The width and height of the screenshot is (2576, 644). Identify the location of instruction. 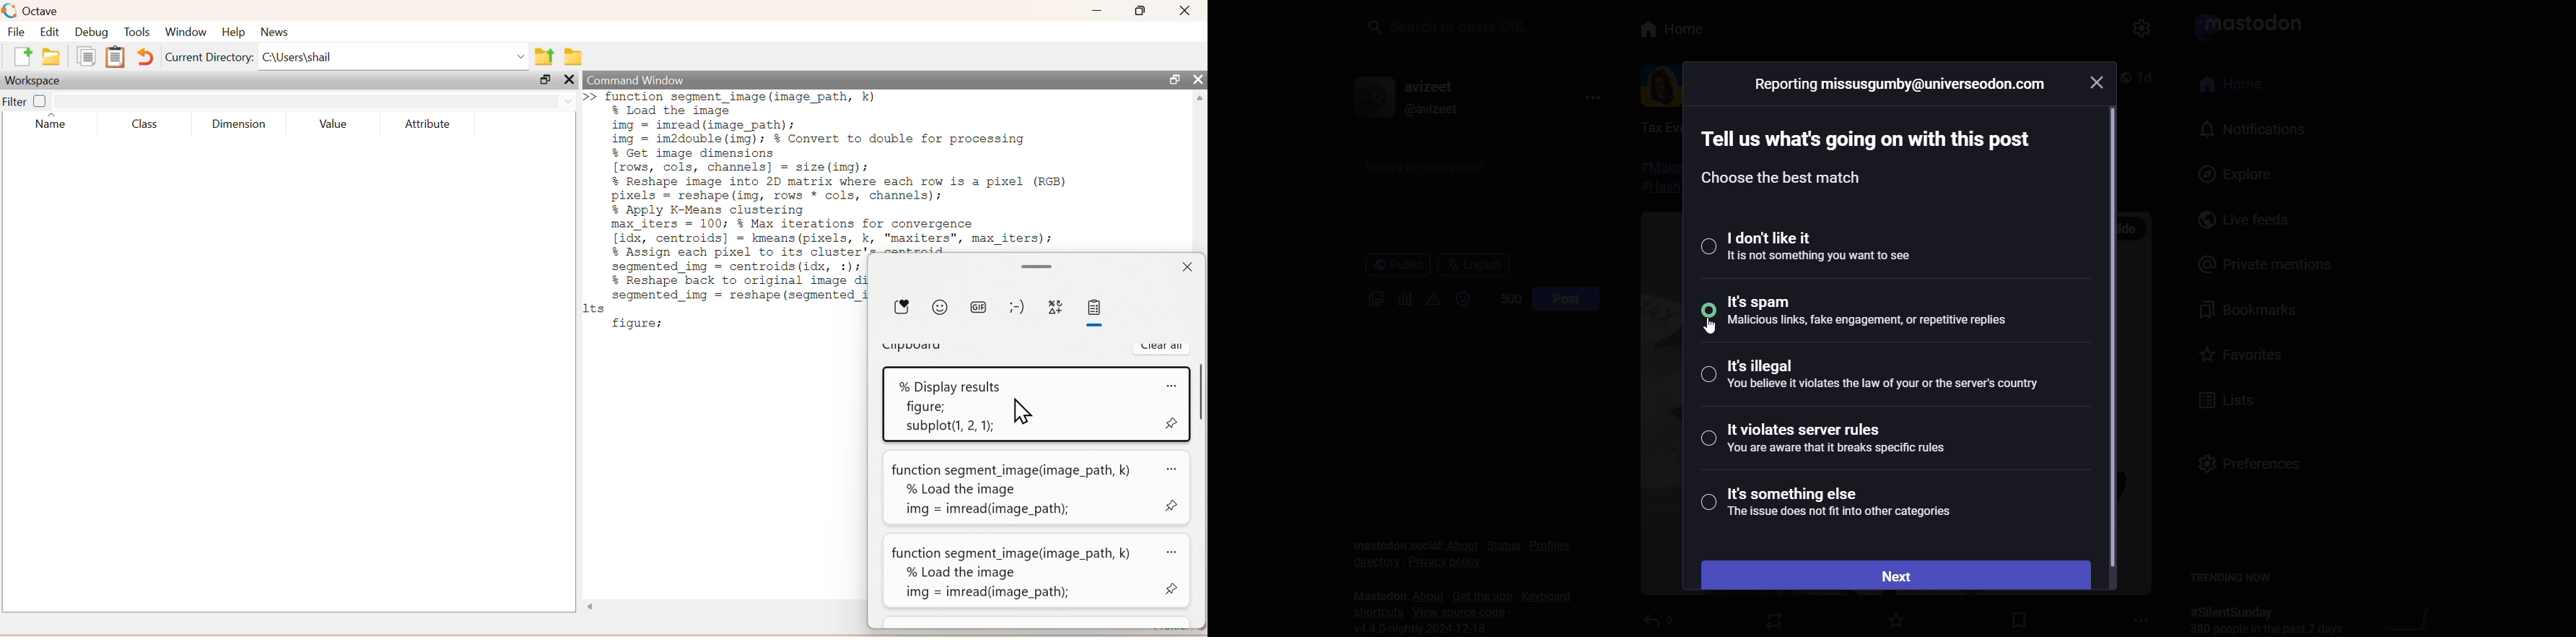
(1871, 162).